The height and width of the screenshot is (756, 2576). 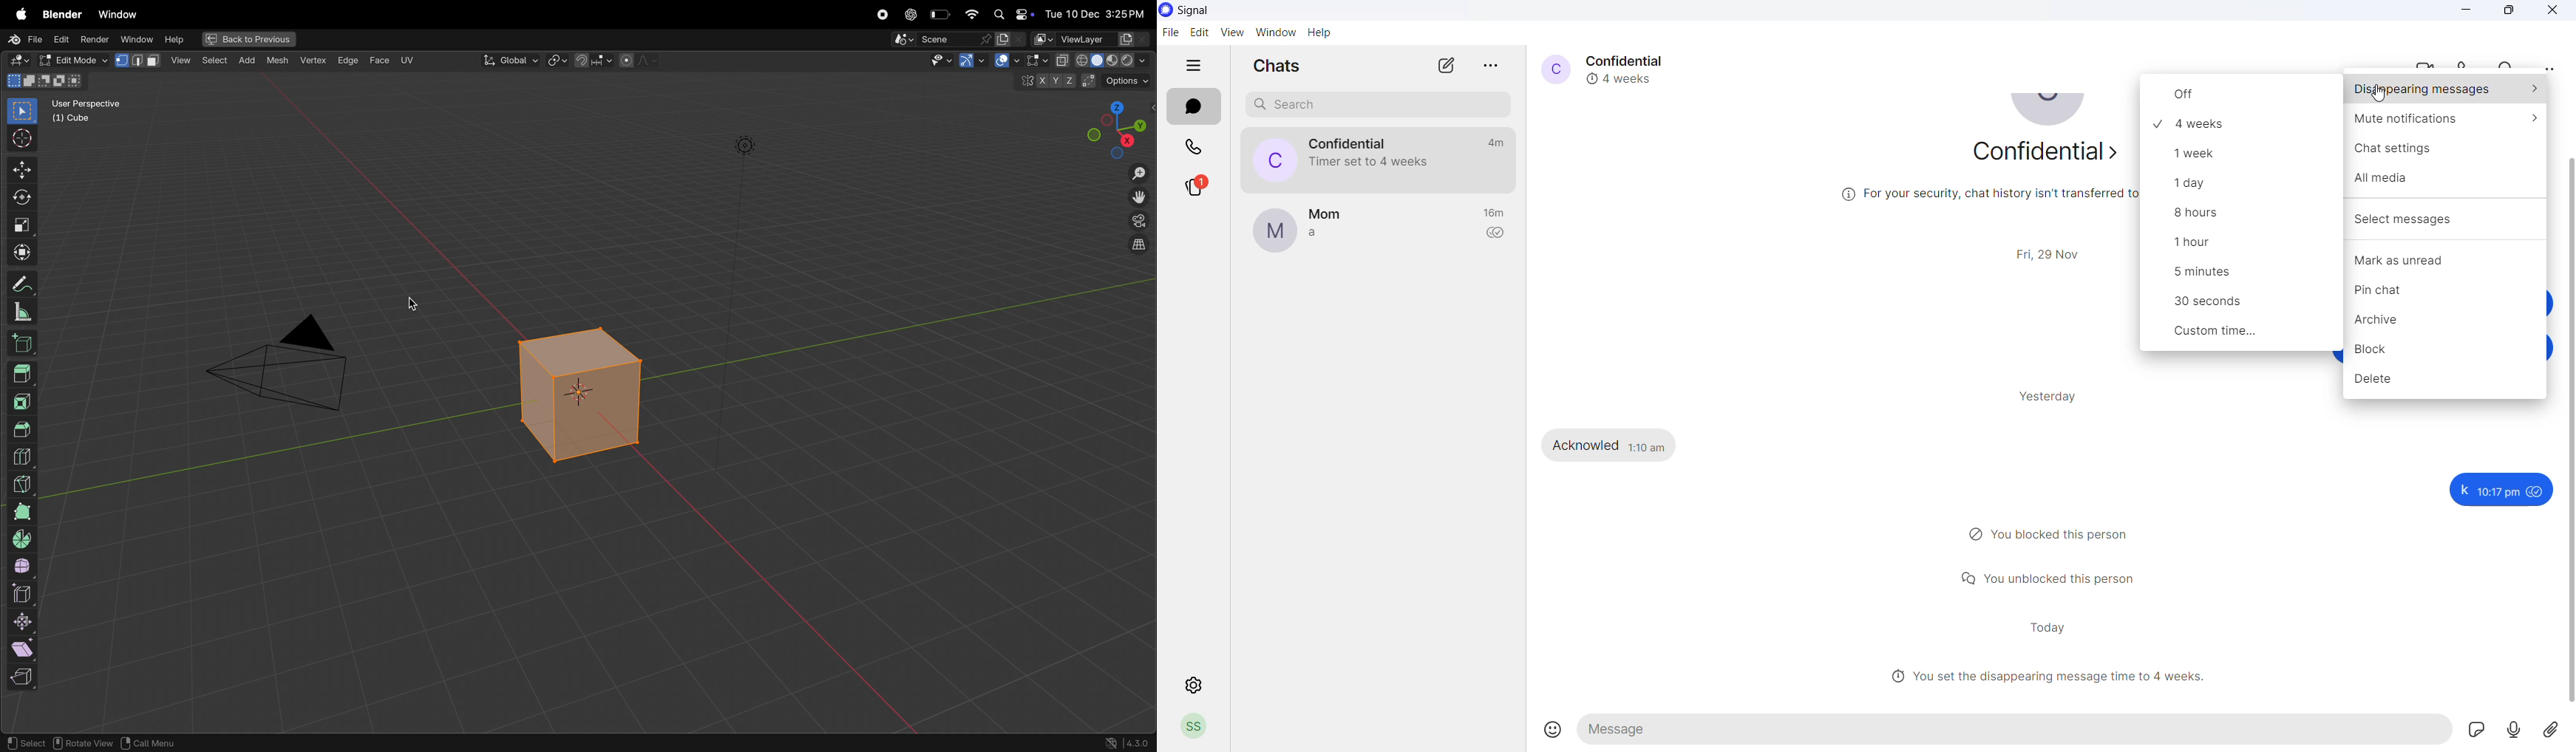 What do you see at coordinates (583, 394) in the screenshot?
I see `3 d cube` at bounding box center [583, 394].